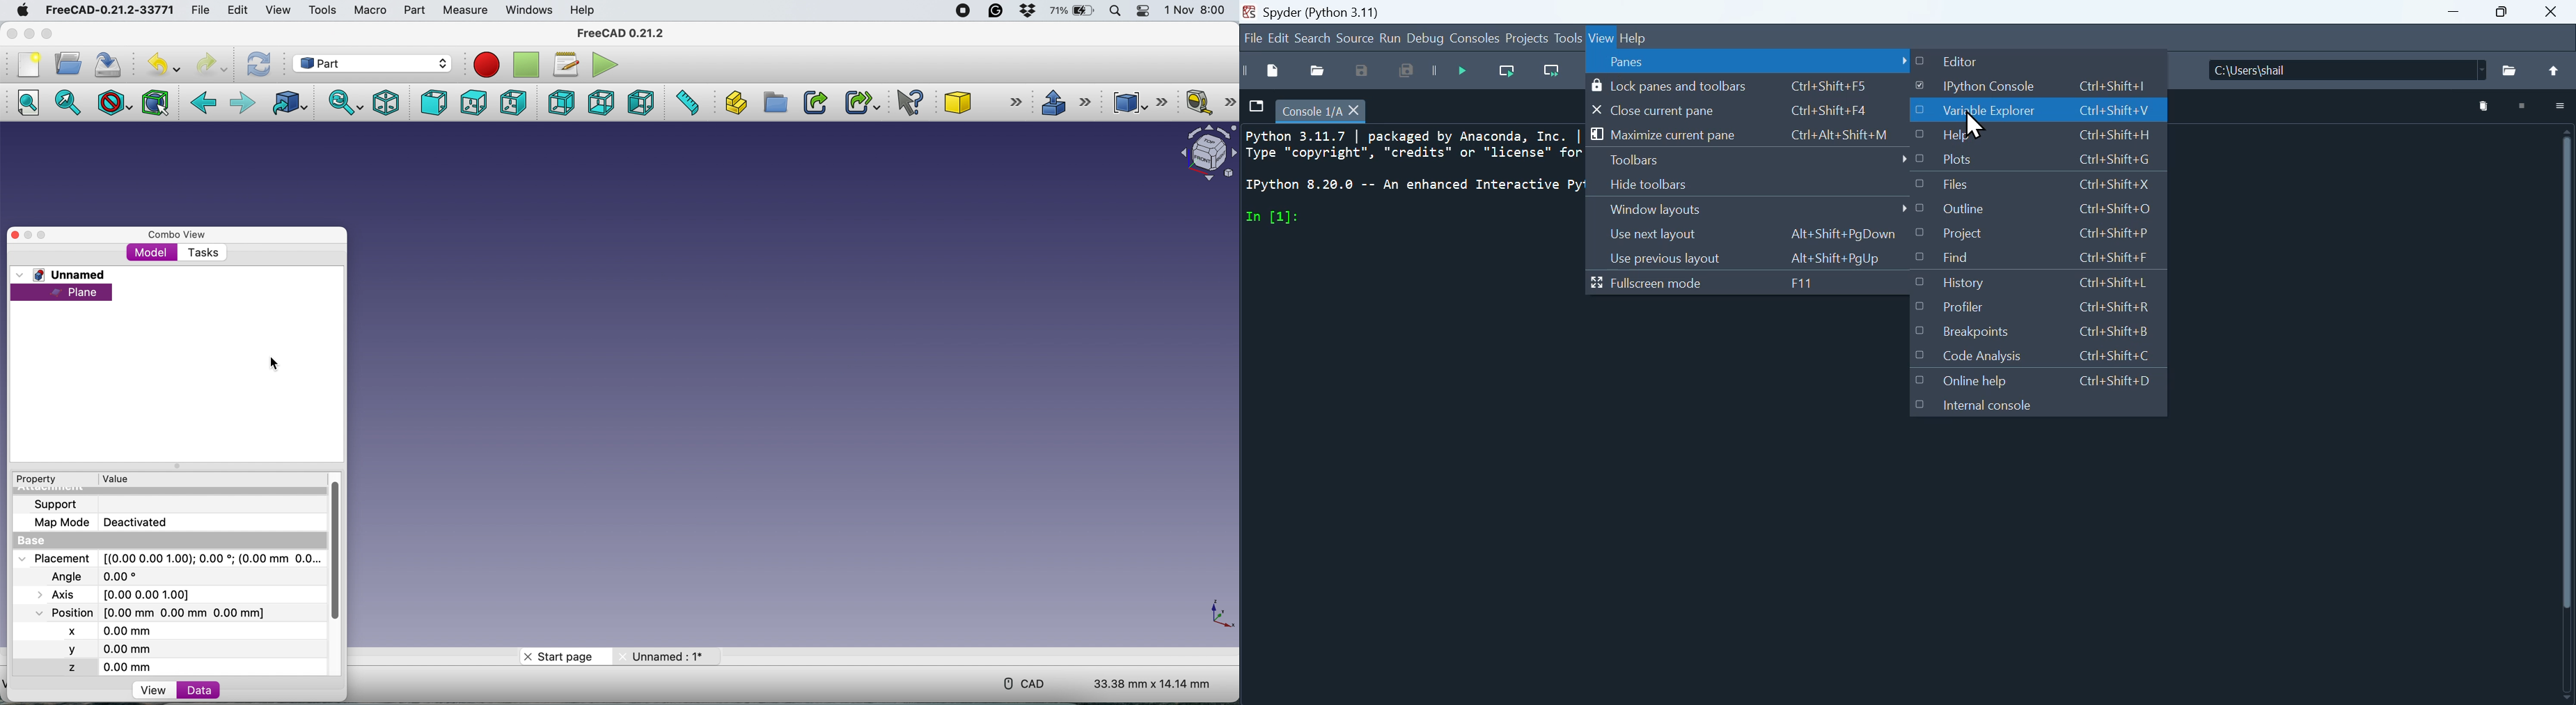  What do you see at coordinates (260, 65) in the screenshot?
I see `refresh` at bounding box center [260, 65].